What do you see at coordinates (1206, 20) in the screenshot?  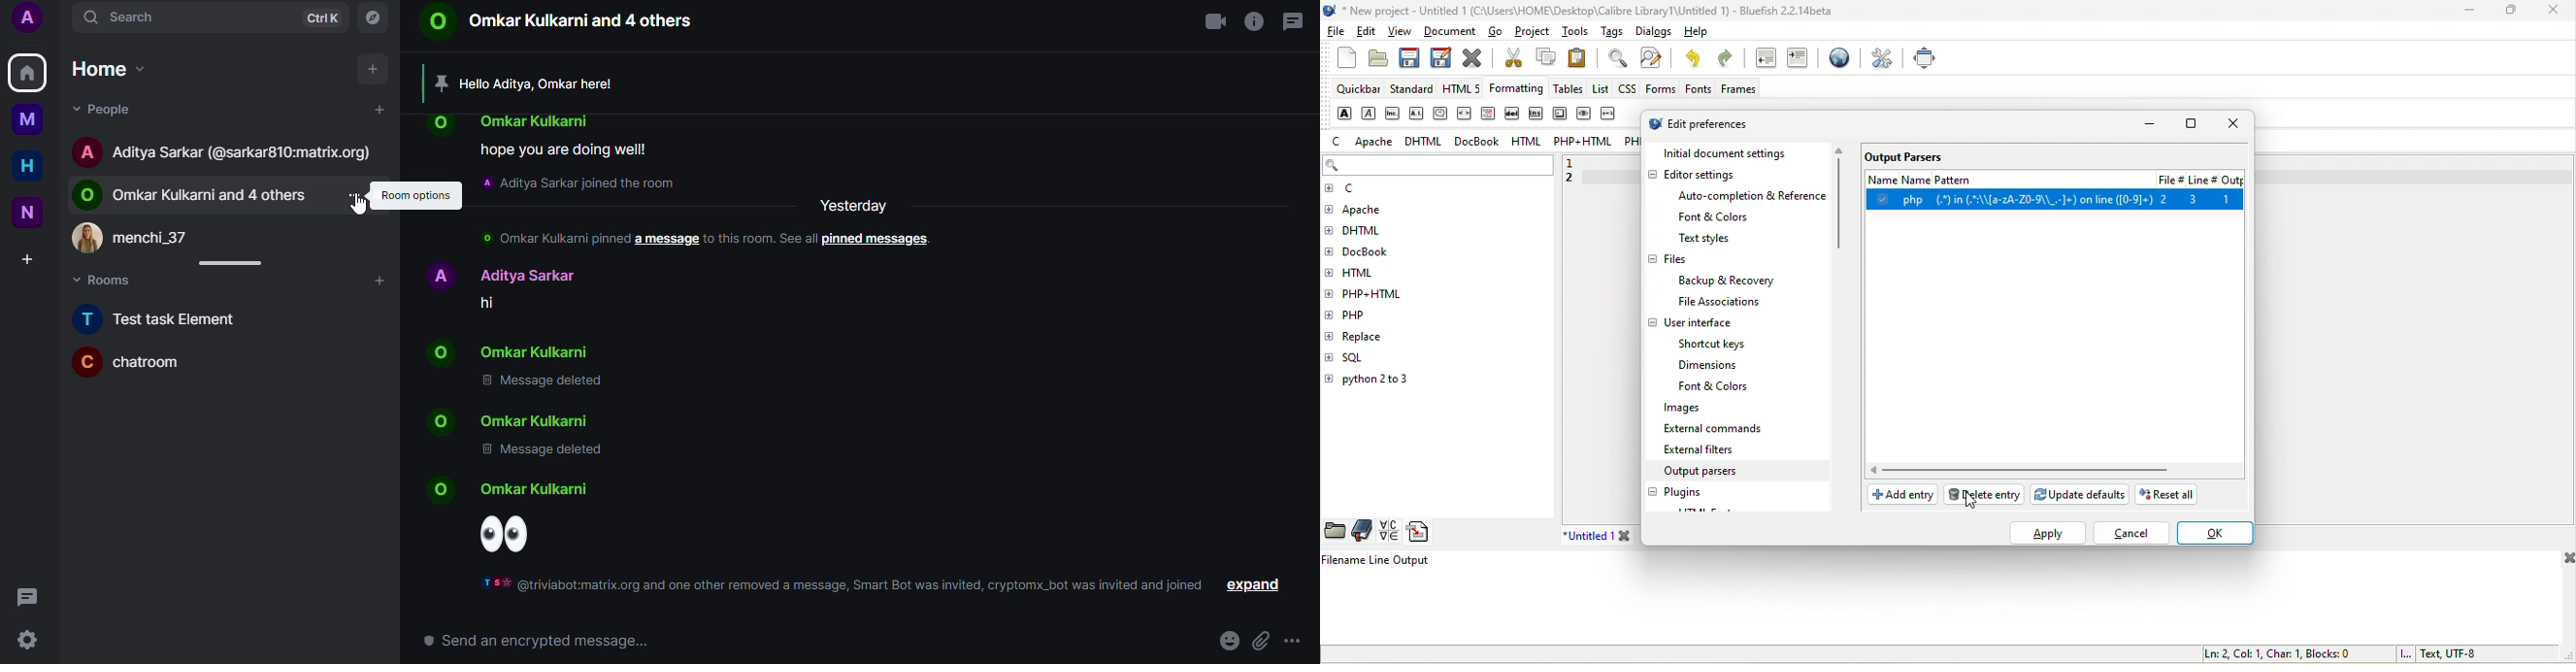 I see `video call` at bounding box center [1206, 20].